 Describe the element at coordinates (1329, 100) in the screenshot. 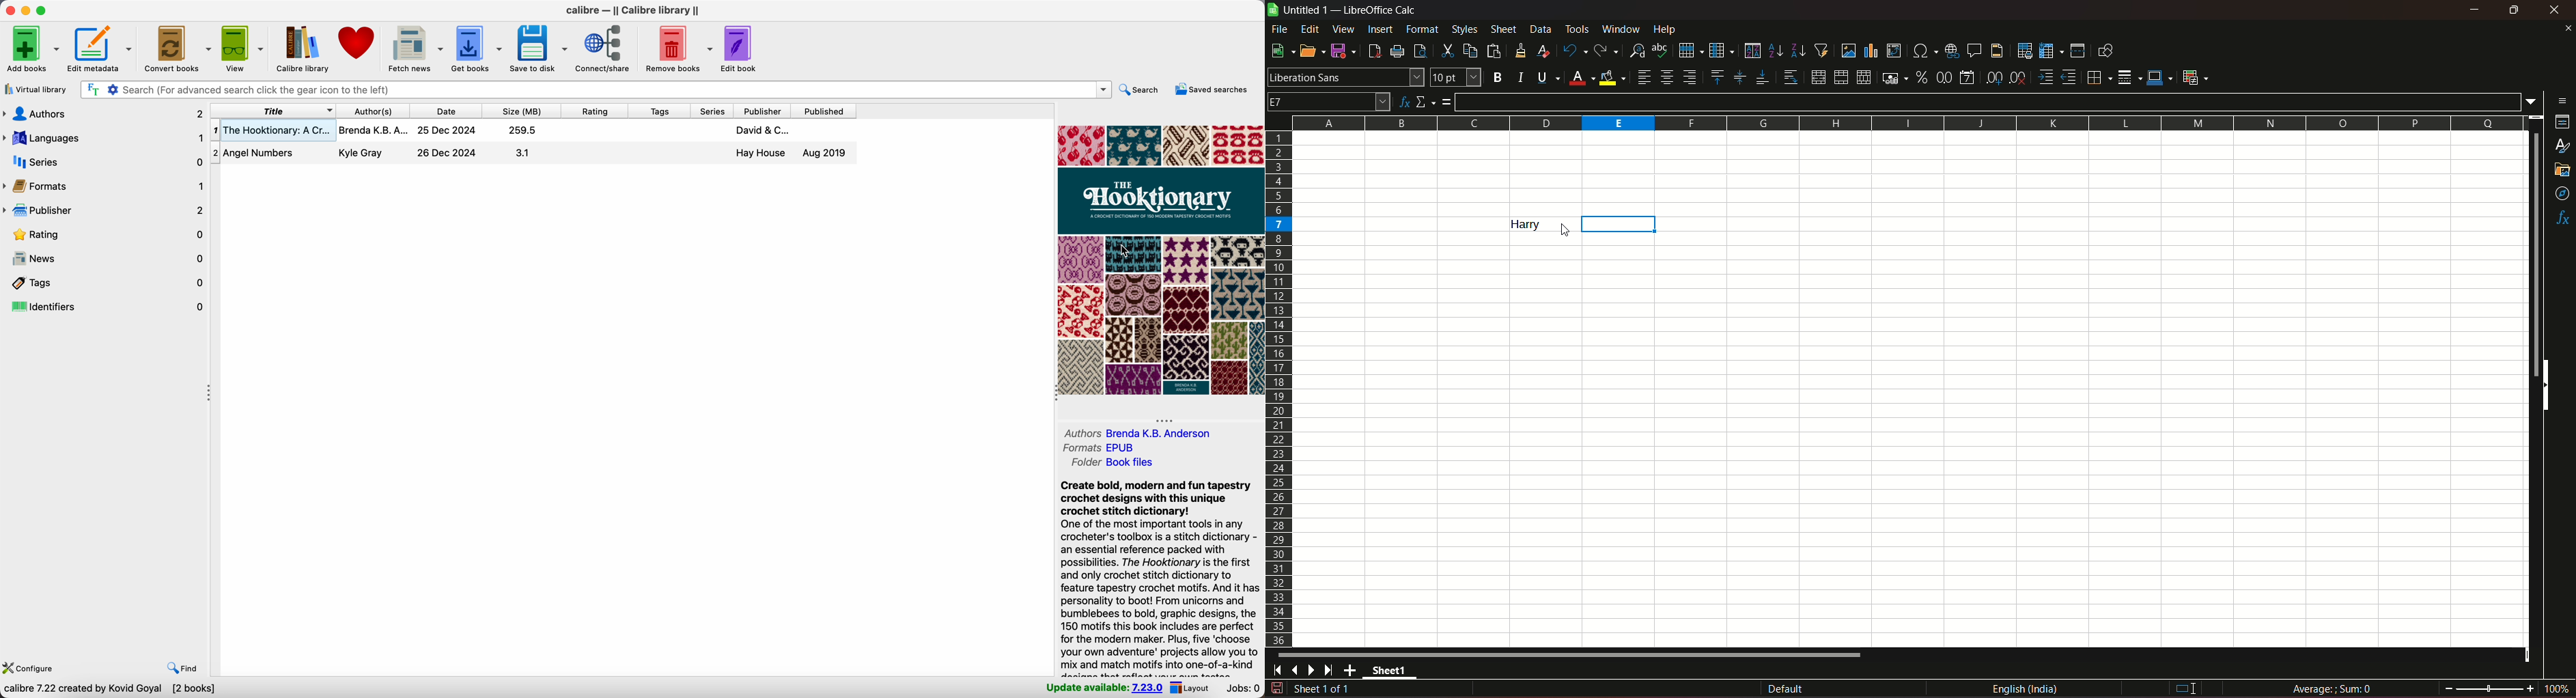

I see `name box` at that location.